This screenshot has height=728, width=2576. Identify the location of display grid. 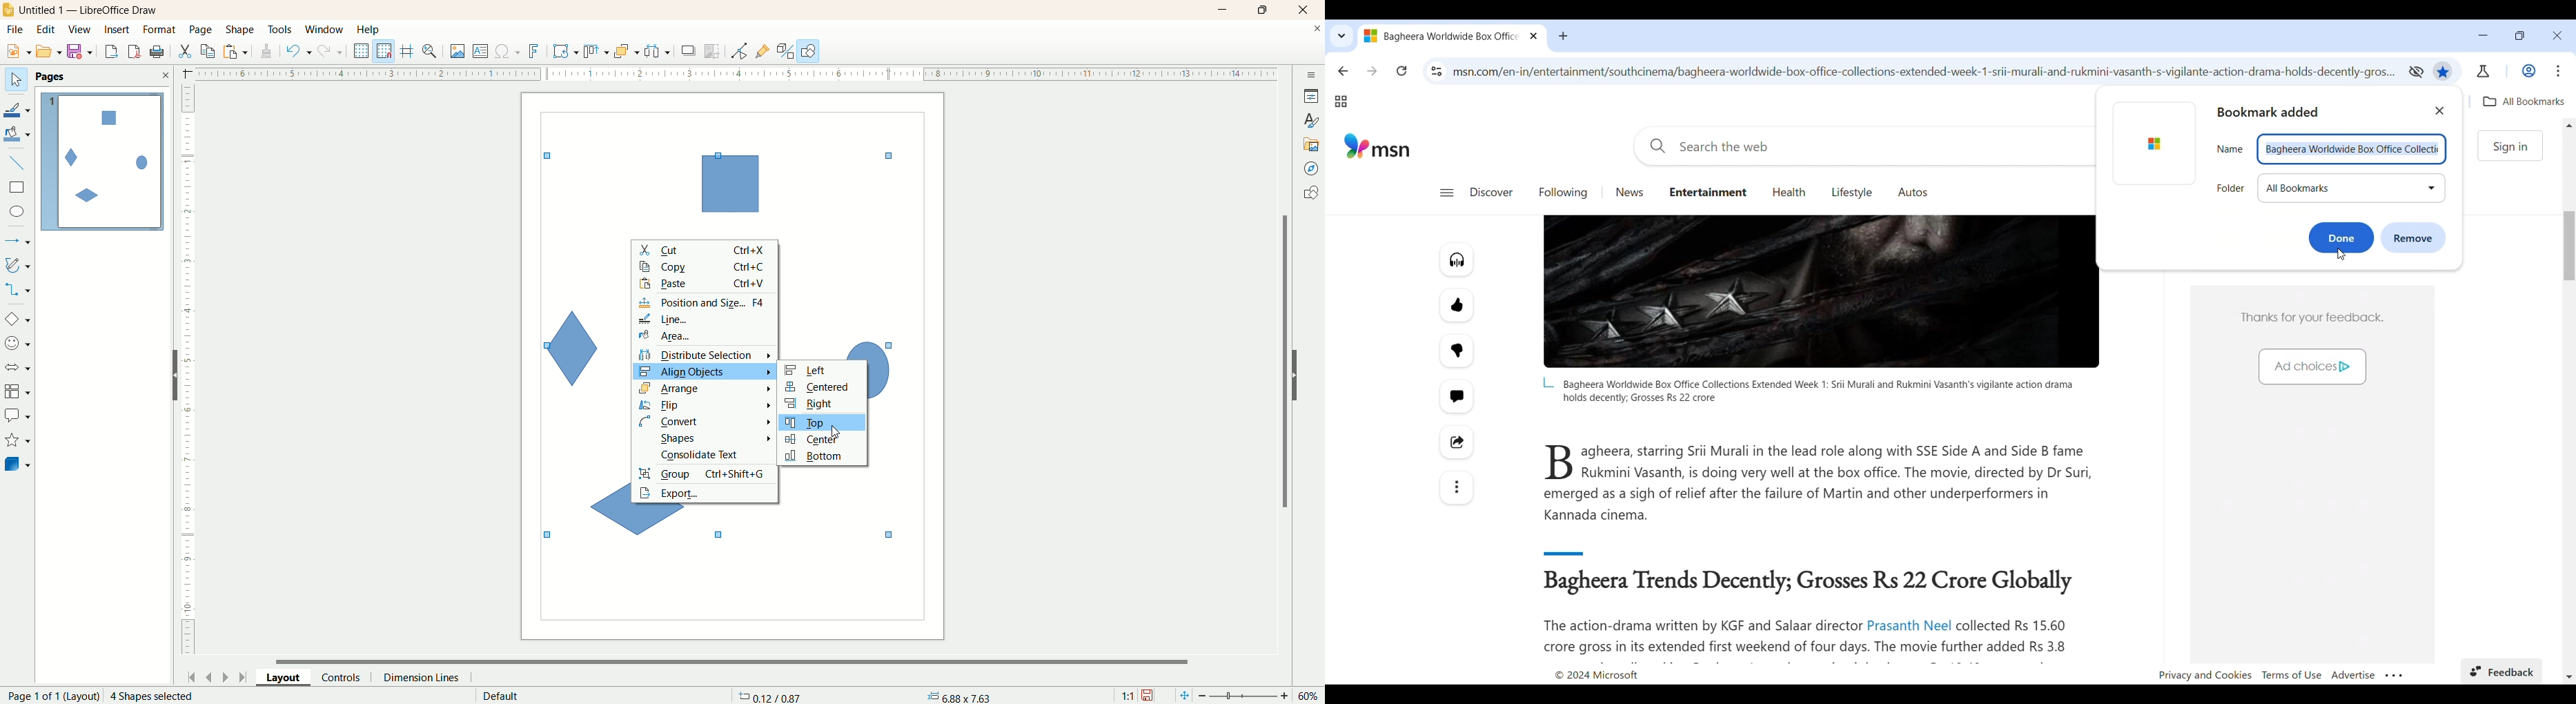
(362, 50).